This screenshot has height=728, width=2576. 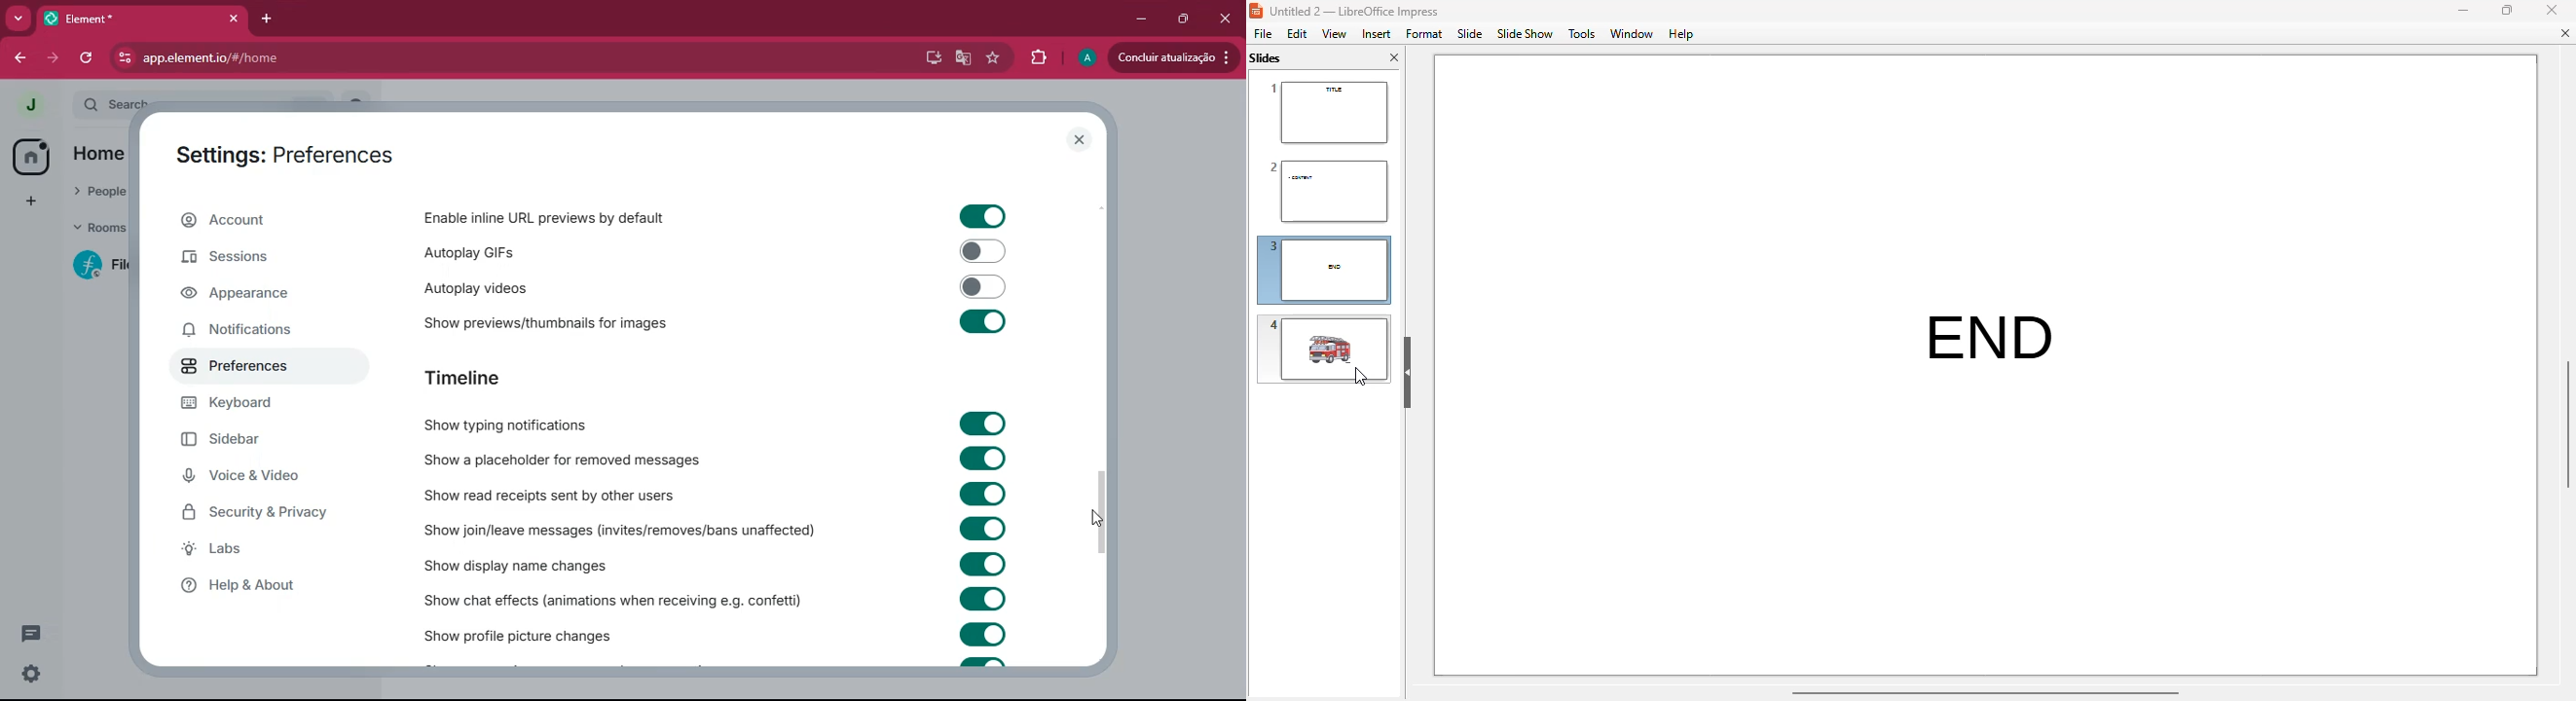 What do you see at coordinates (2507, 9) in the screenshot?
I see `maximize` at bounding box center [2507, 9].